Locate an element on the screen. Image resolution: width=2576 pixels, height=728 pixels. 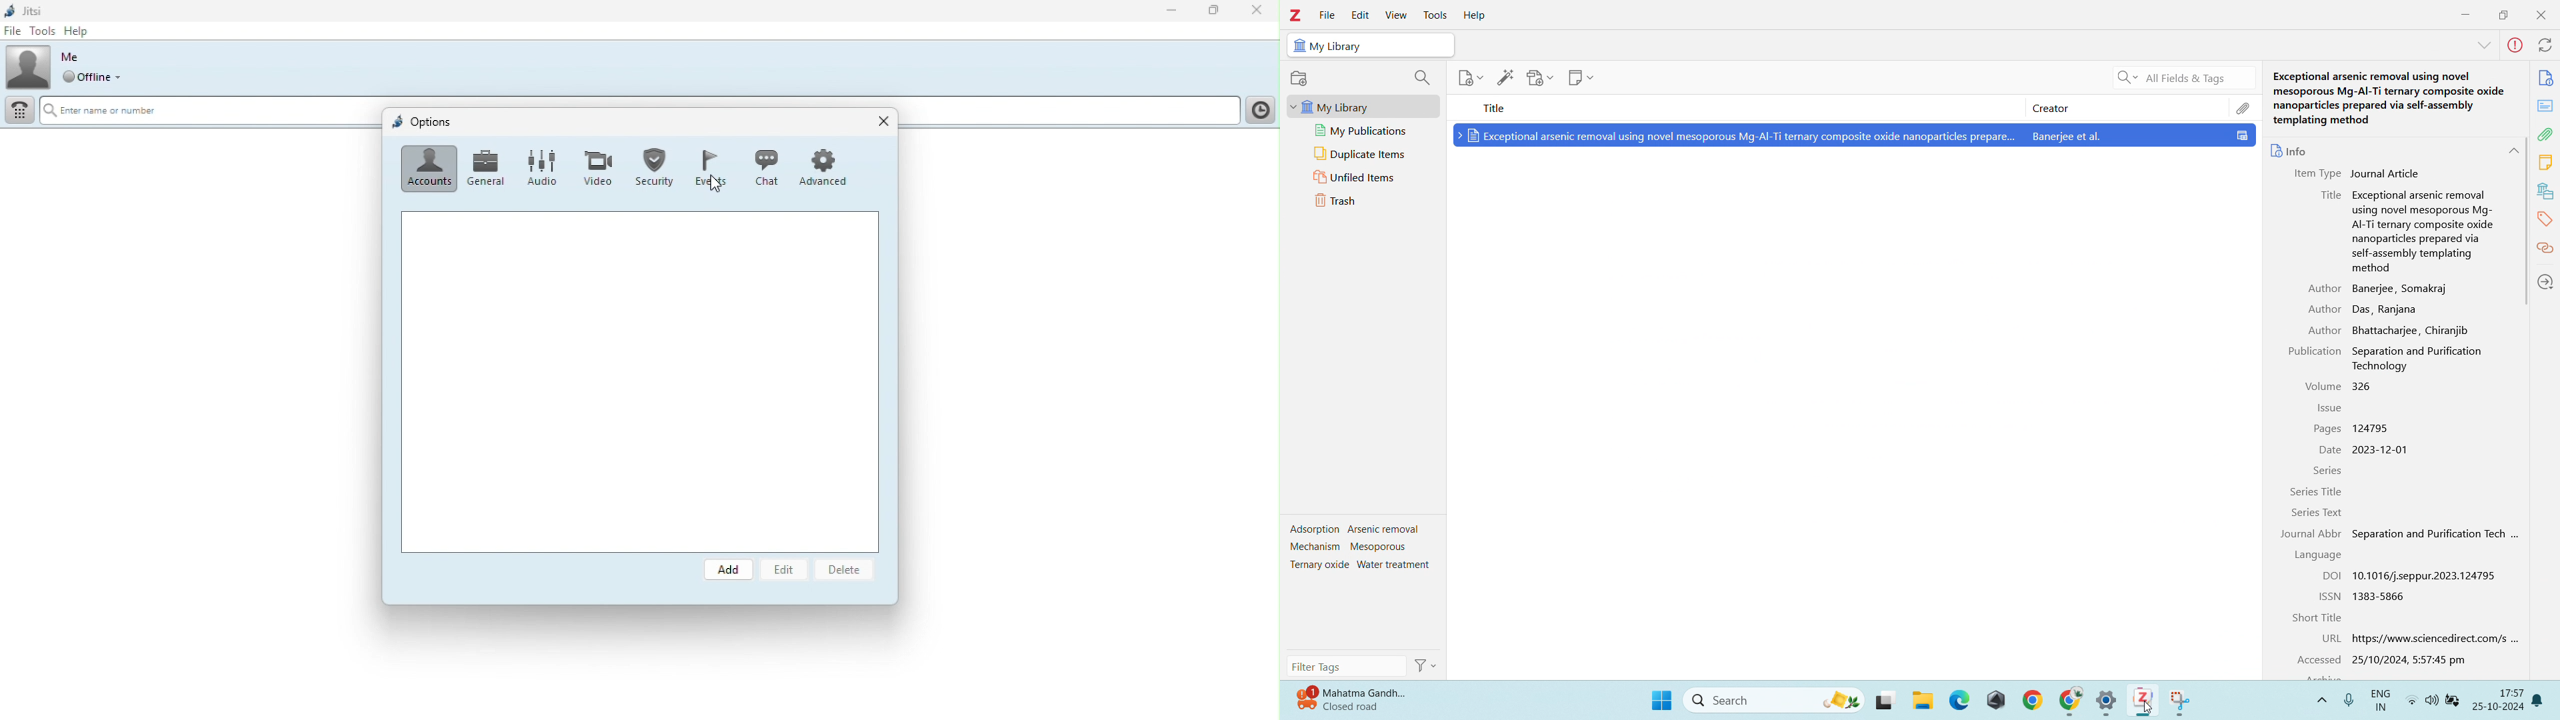
Exceptional arsenic removal using novel mesoporous Mg-Al-Ti ternary composite oxidenano particles prepared via self-assembly templating method is located at coordinates (2388, 99).